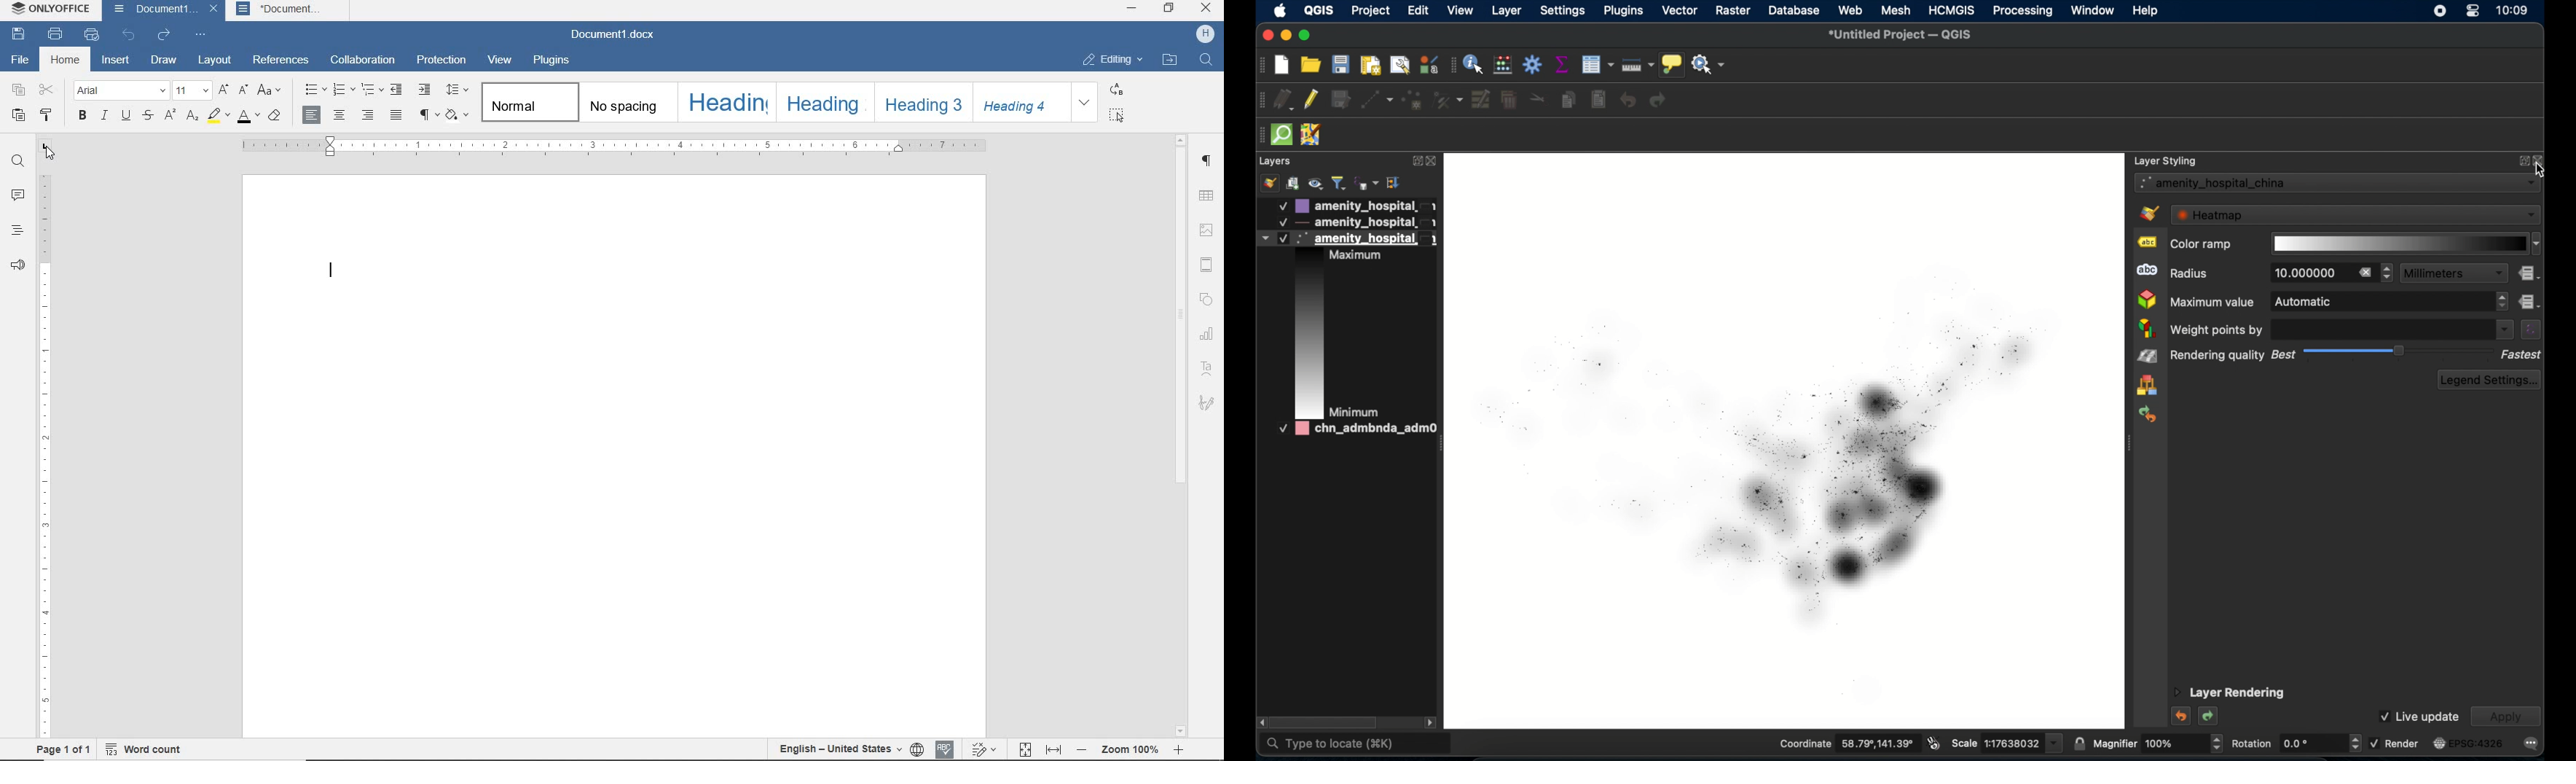 This screenshot has width=2576, height=784. Describe the element at coordinates (169, 116) in the screenshot. I see `SUPERSCRIPT` at that location.